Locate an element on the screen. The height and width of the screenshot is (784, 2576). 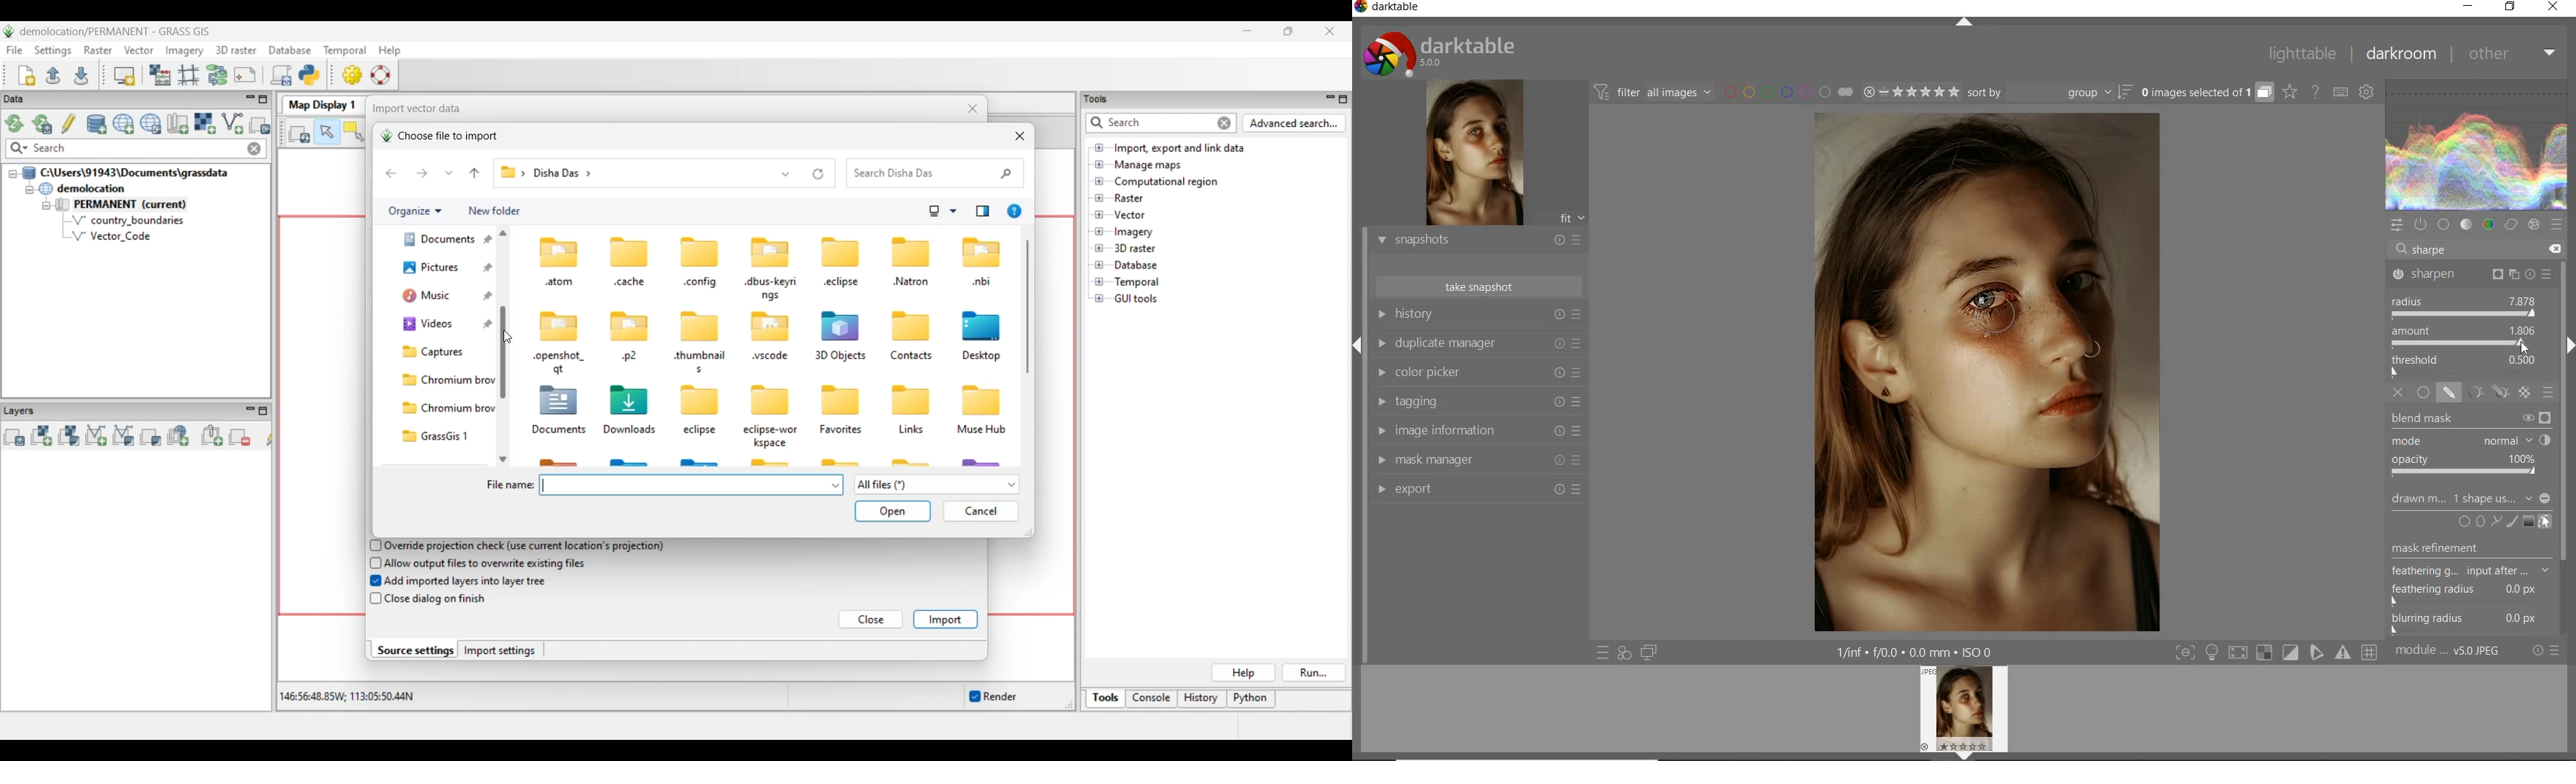
Click to open files under Imagery is located at coordinates (1099, 232).